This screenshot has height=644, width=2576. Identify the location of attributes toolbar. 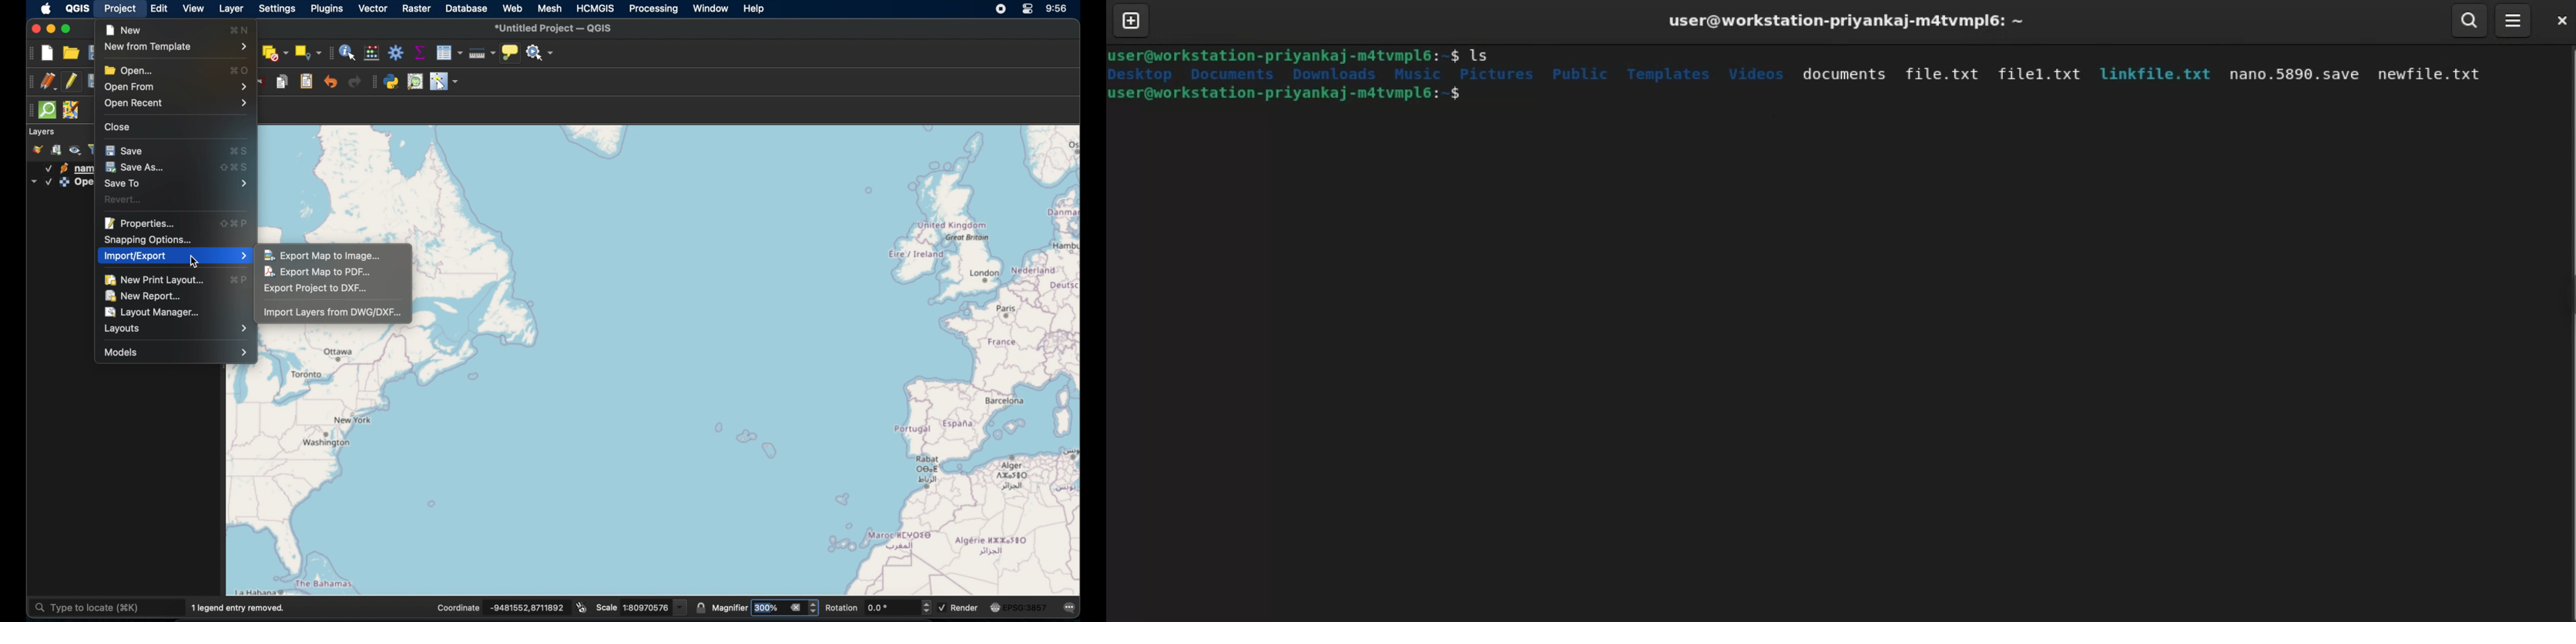
(330, 53).